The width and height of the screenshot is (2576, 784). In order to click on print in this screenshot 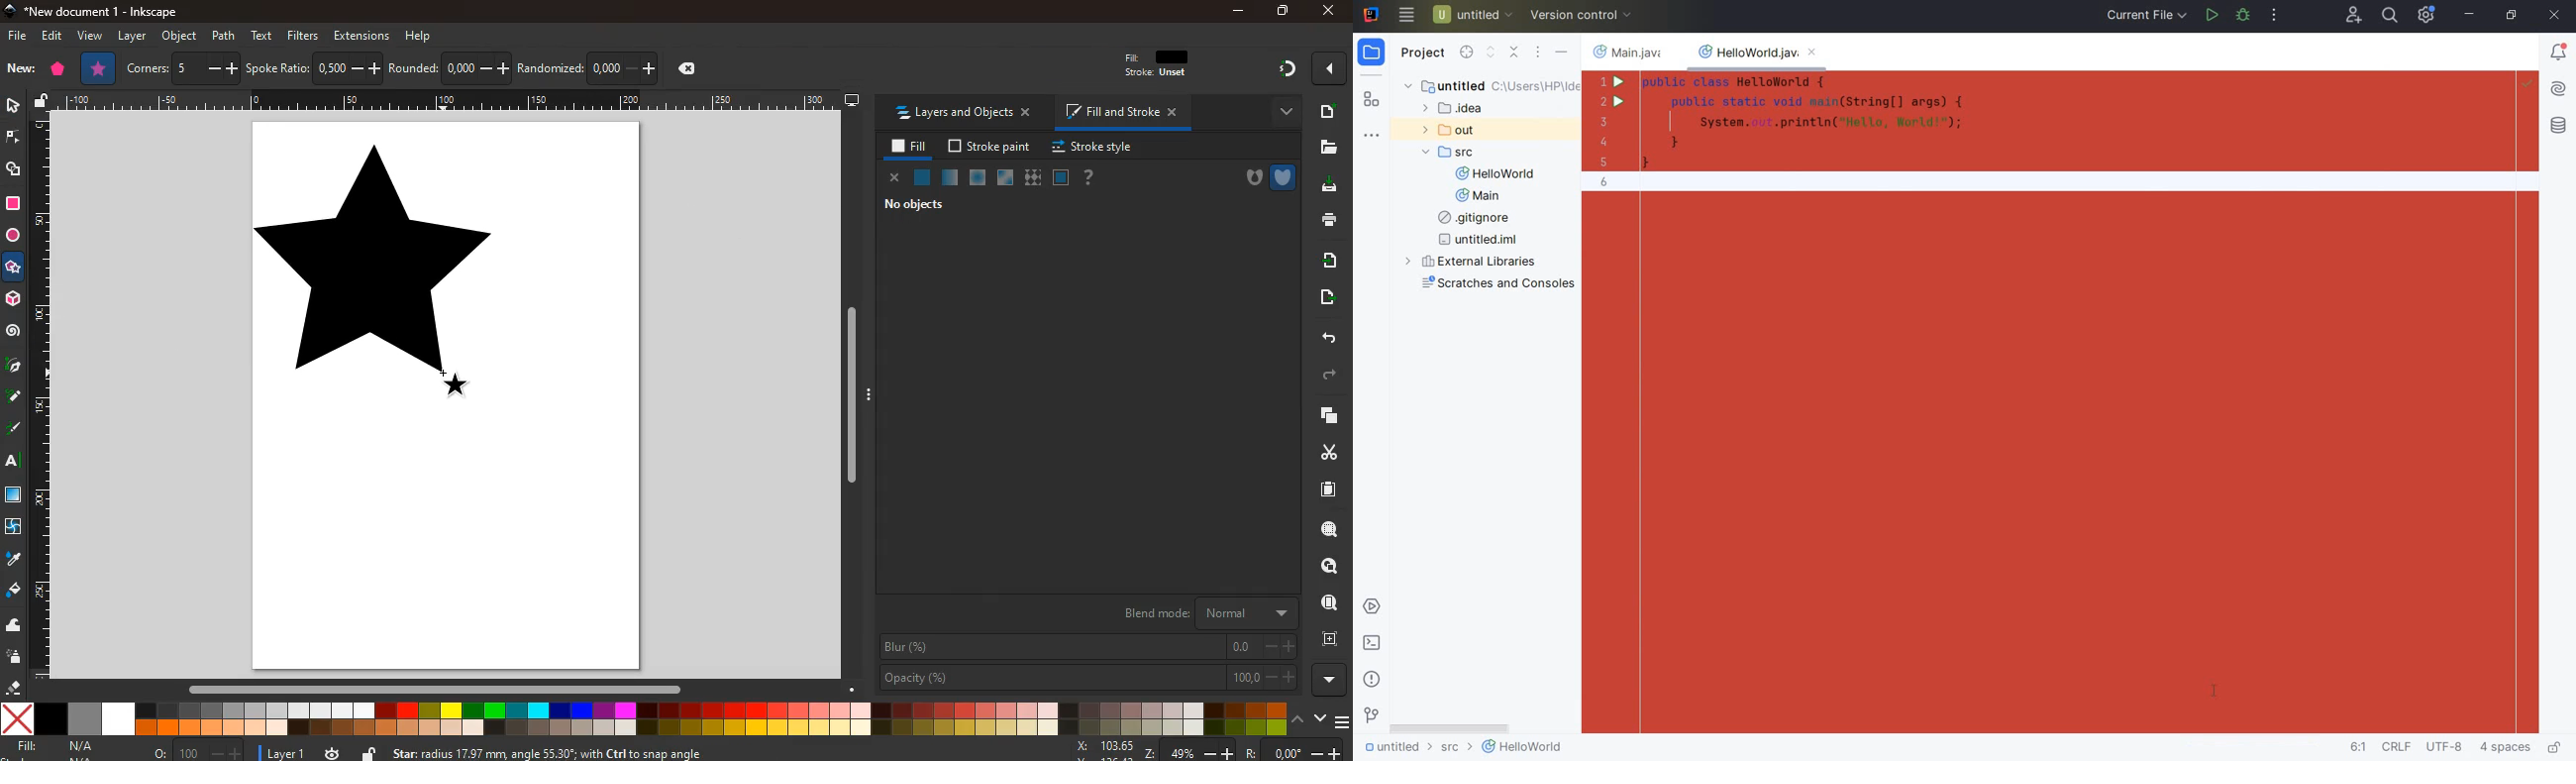, I will do `click(1325, 222)`.